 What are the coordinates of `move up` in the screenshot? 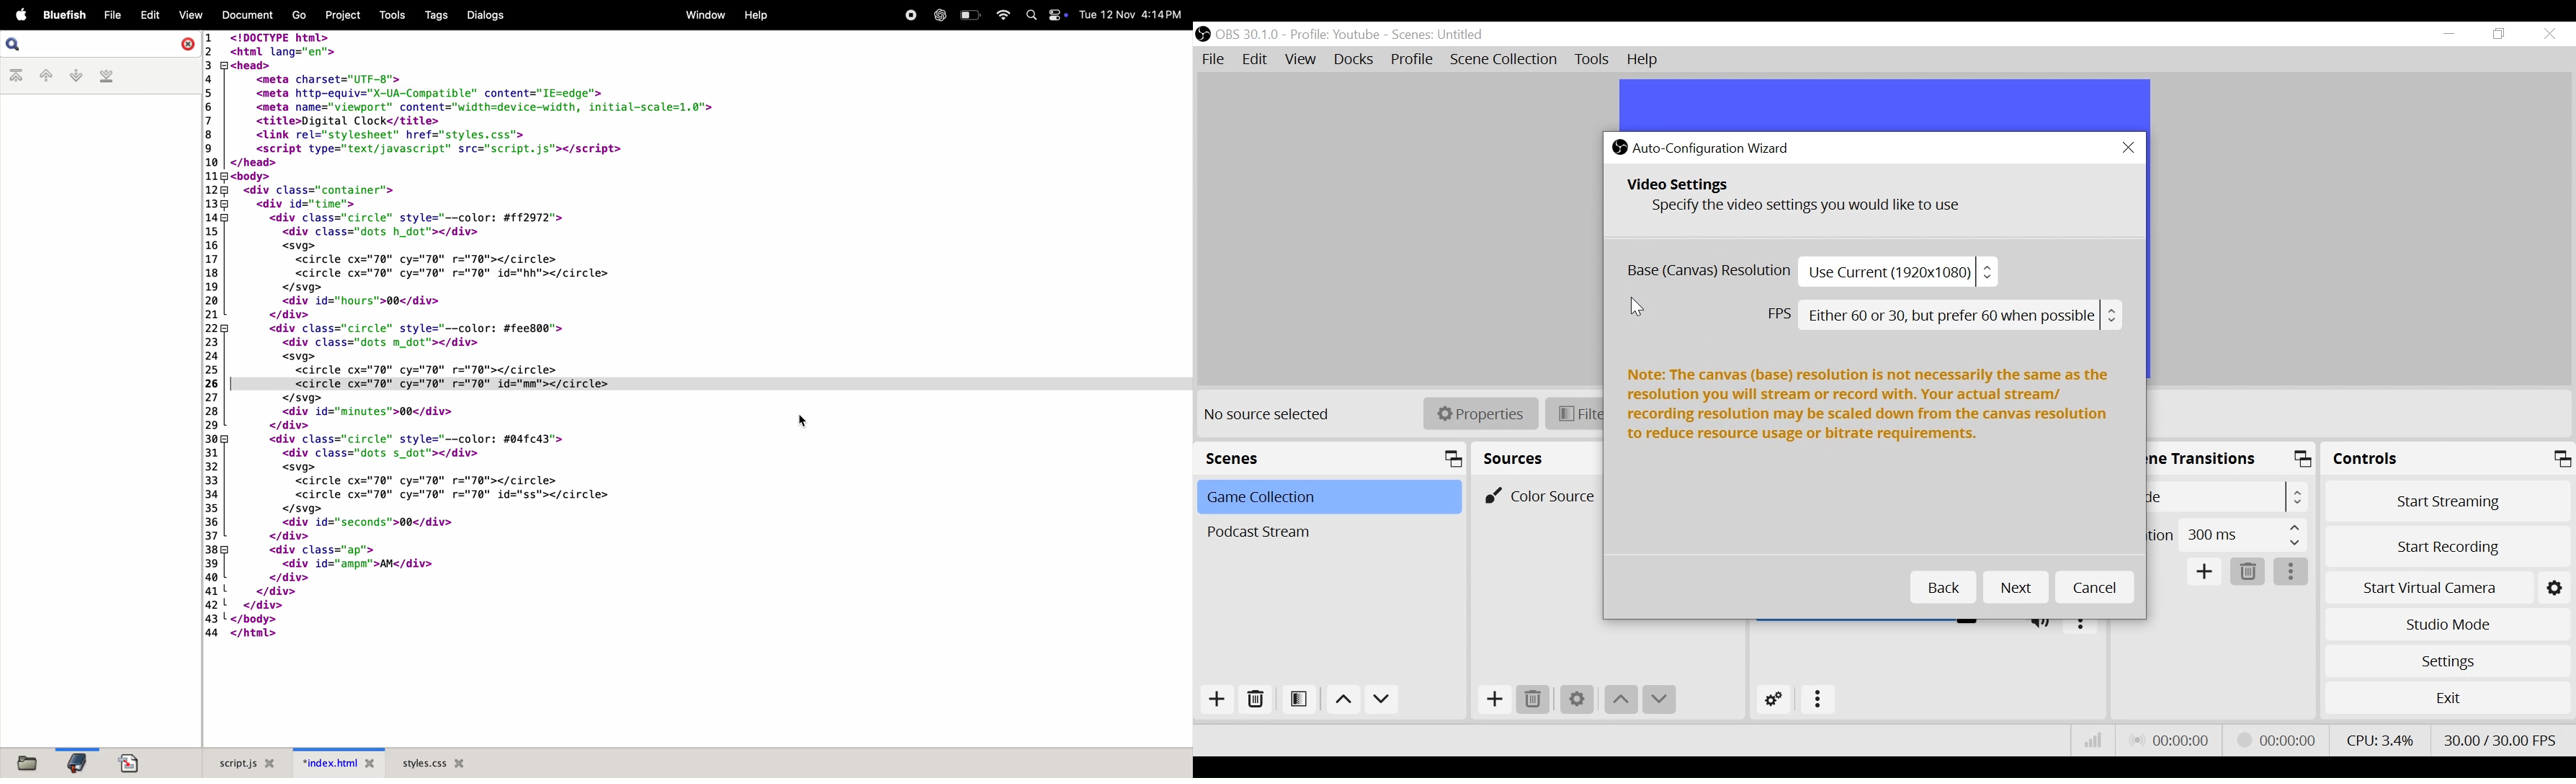 It's located at (1622, 701).